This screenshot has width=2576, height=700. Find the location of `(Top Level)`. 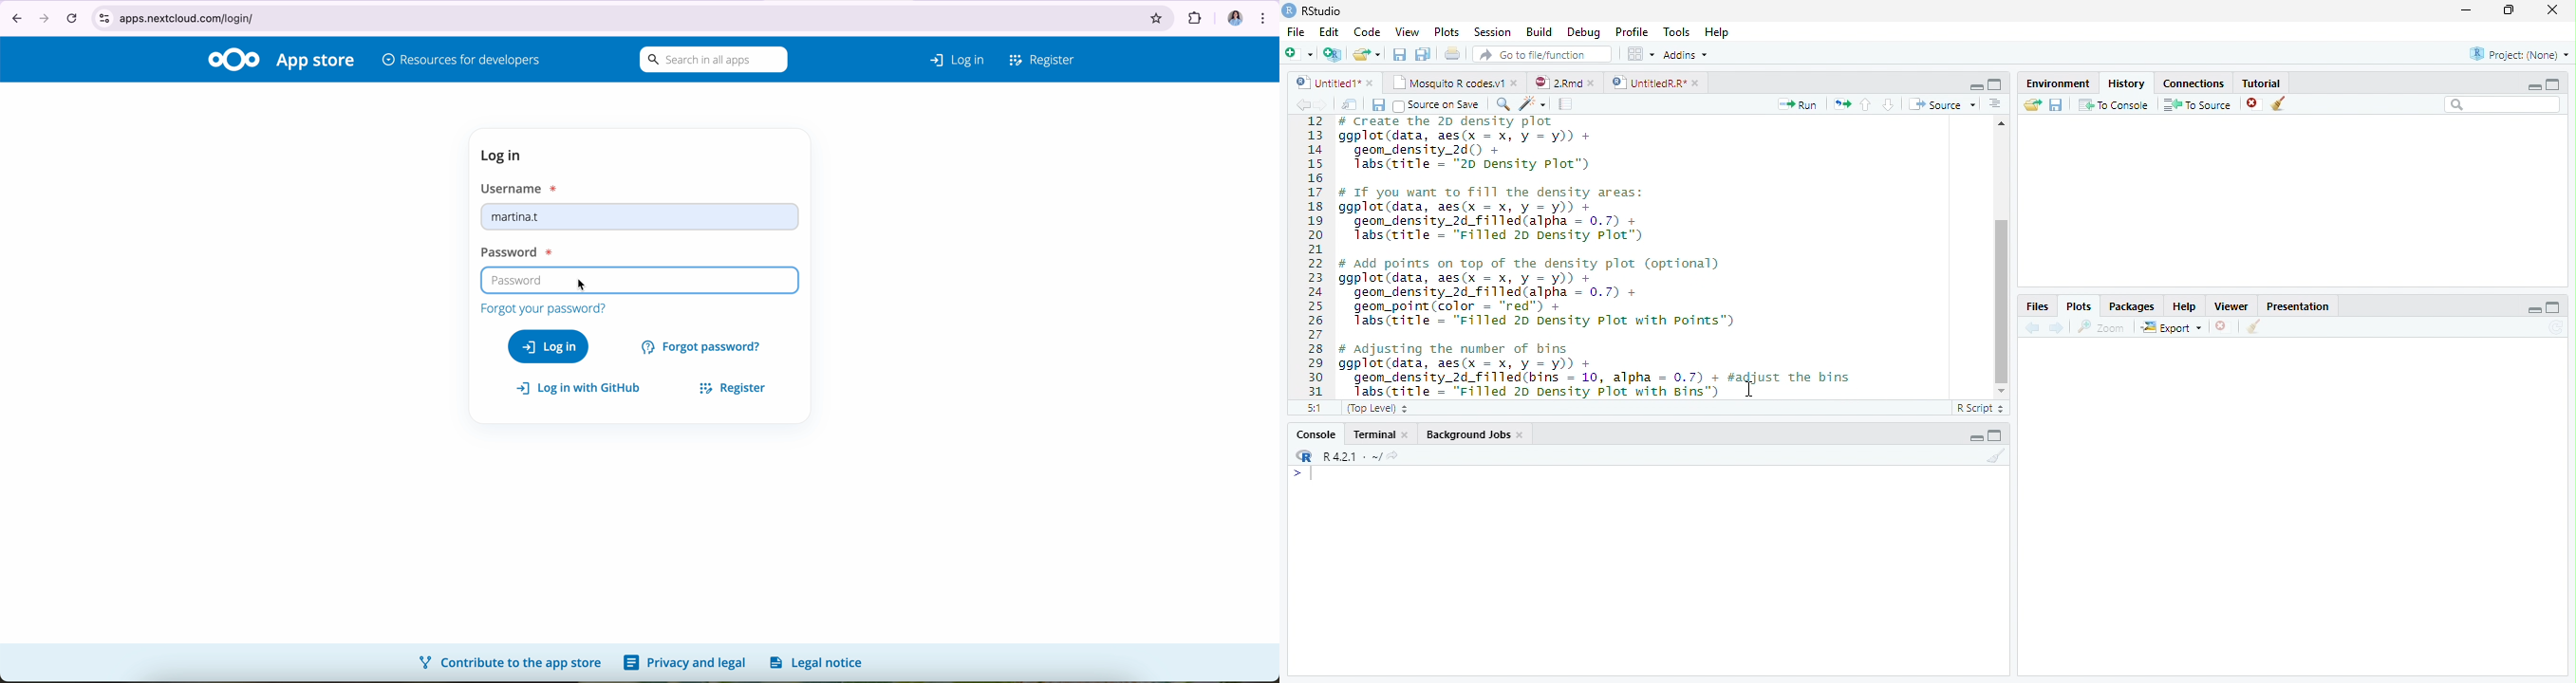

(Top Level) is located at coordinates (1375, 409).